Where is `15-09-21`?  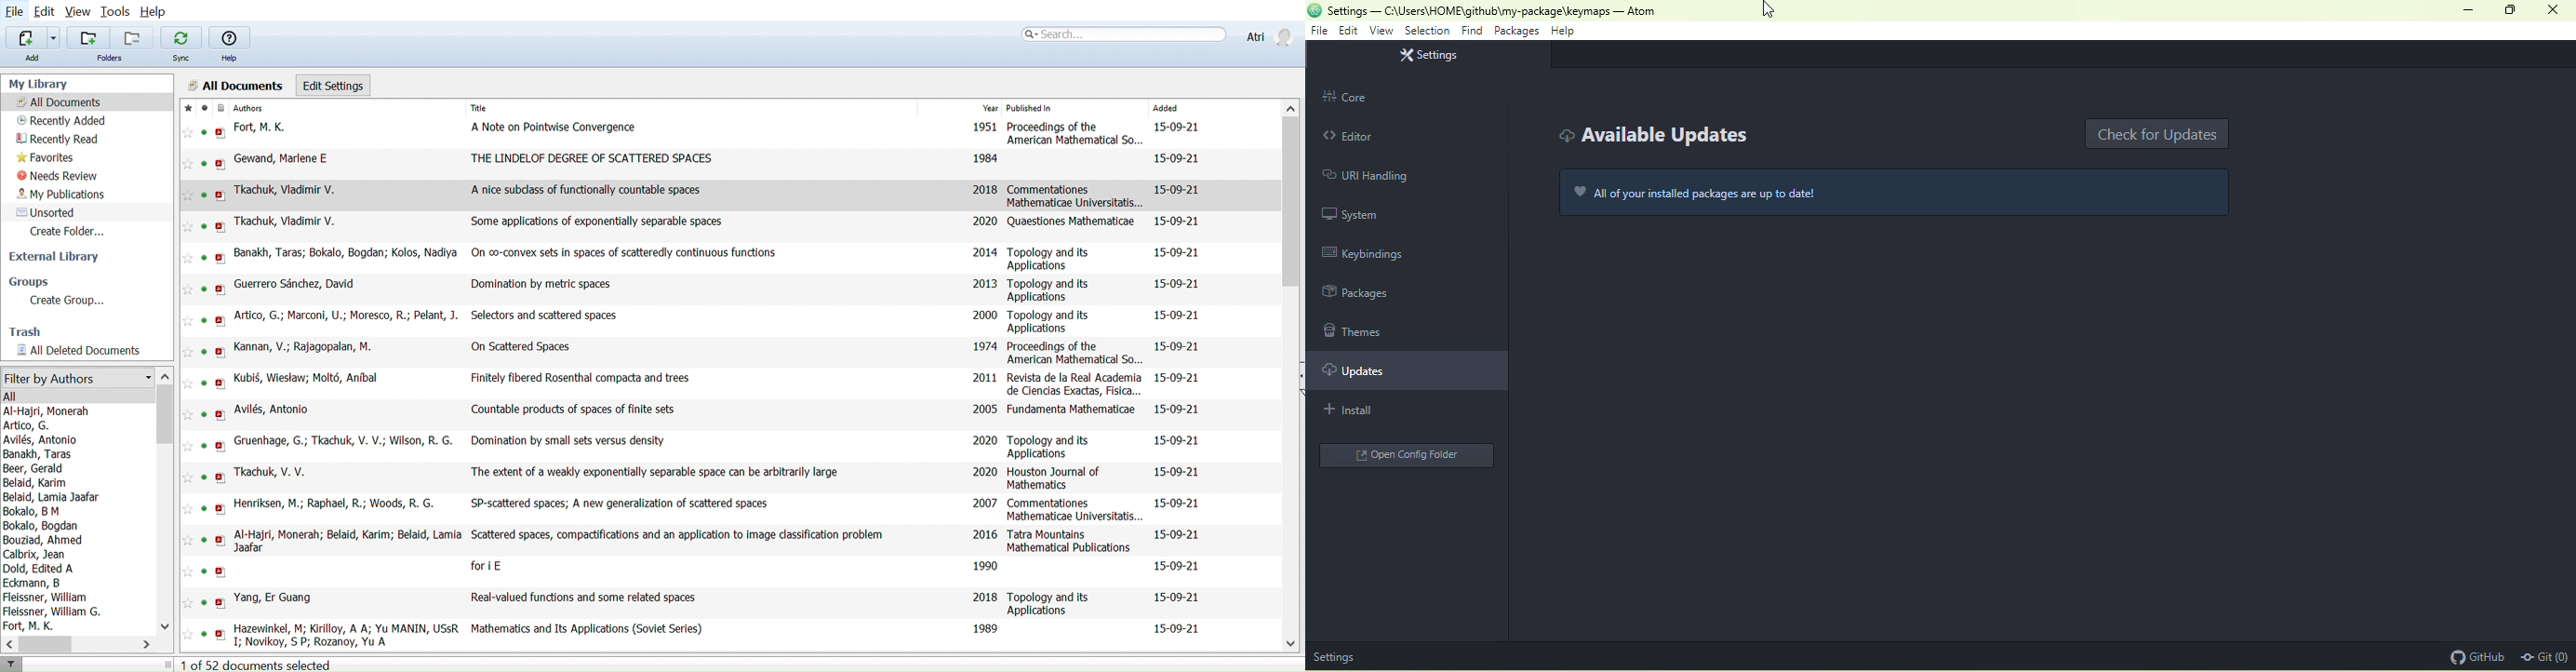
15-09-21 is located at coordinates (1177, 504).